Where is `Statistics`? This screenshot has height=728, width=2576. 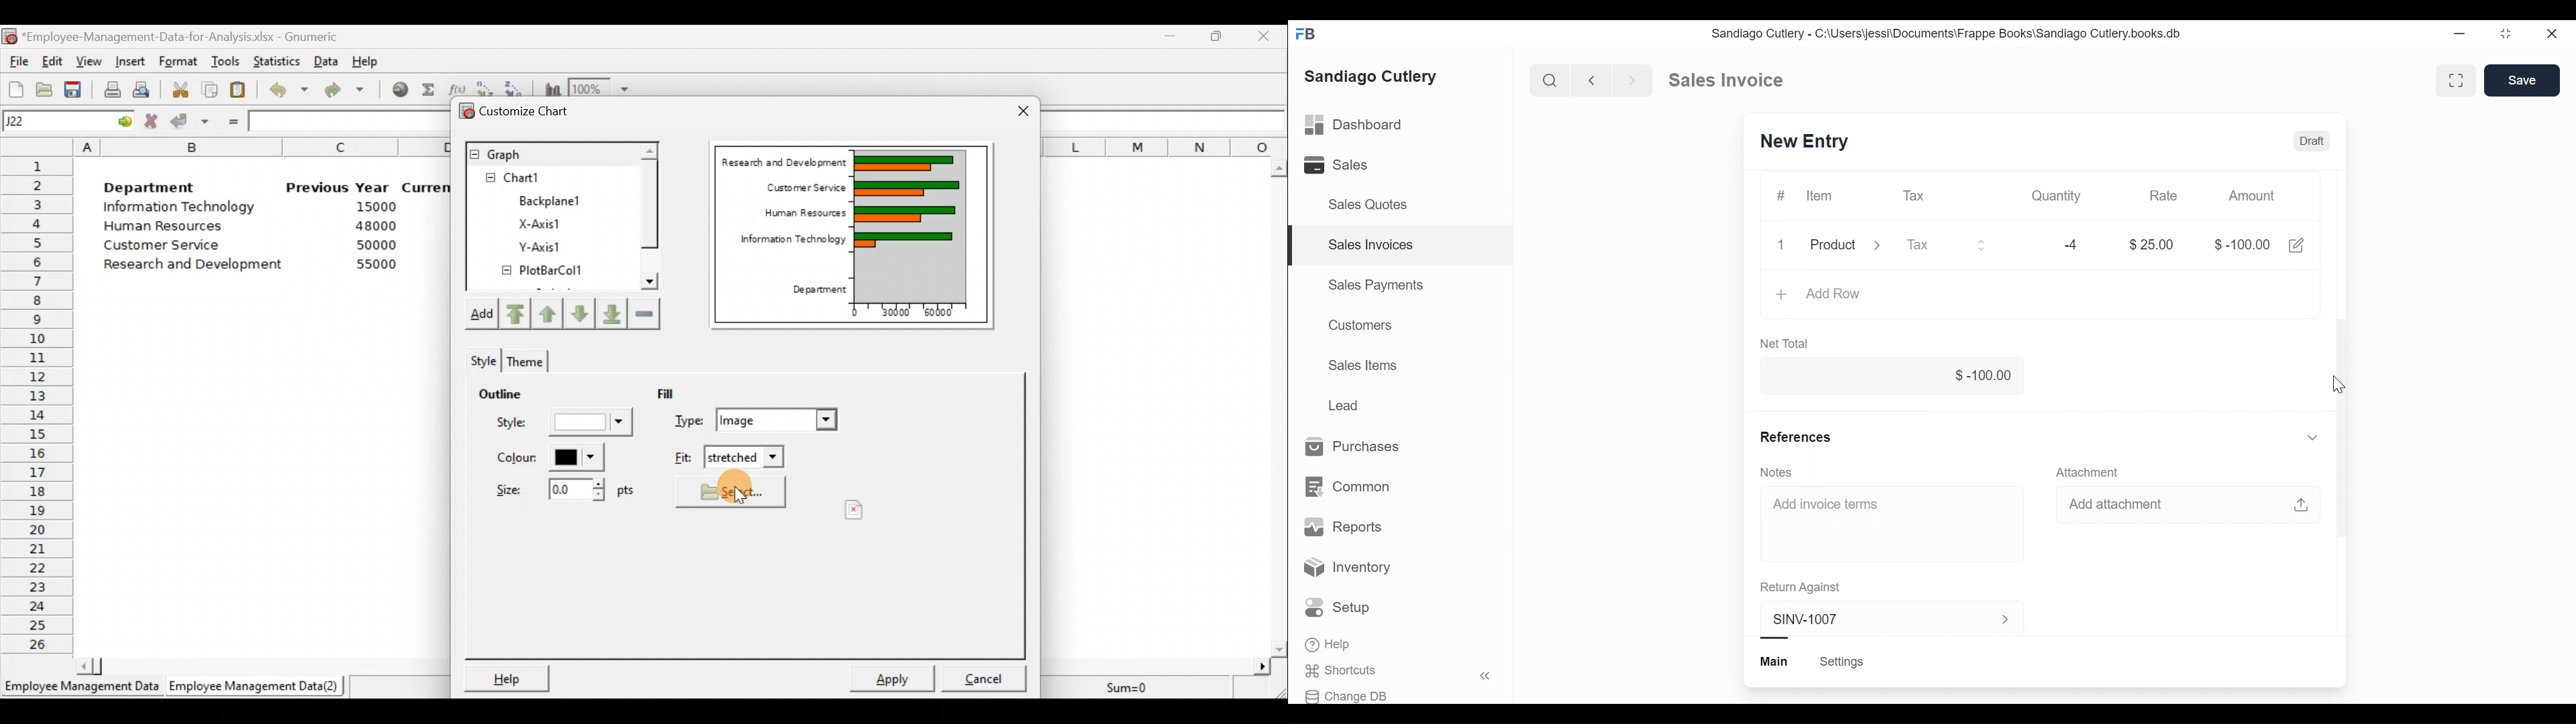
Statistics is located at coordinates (278, 58).